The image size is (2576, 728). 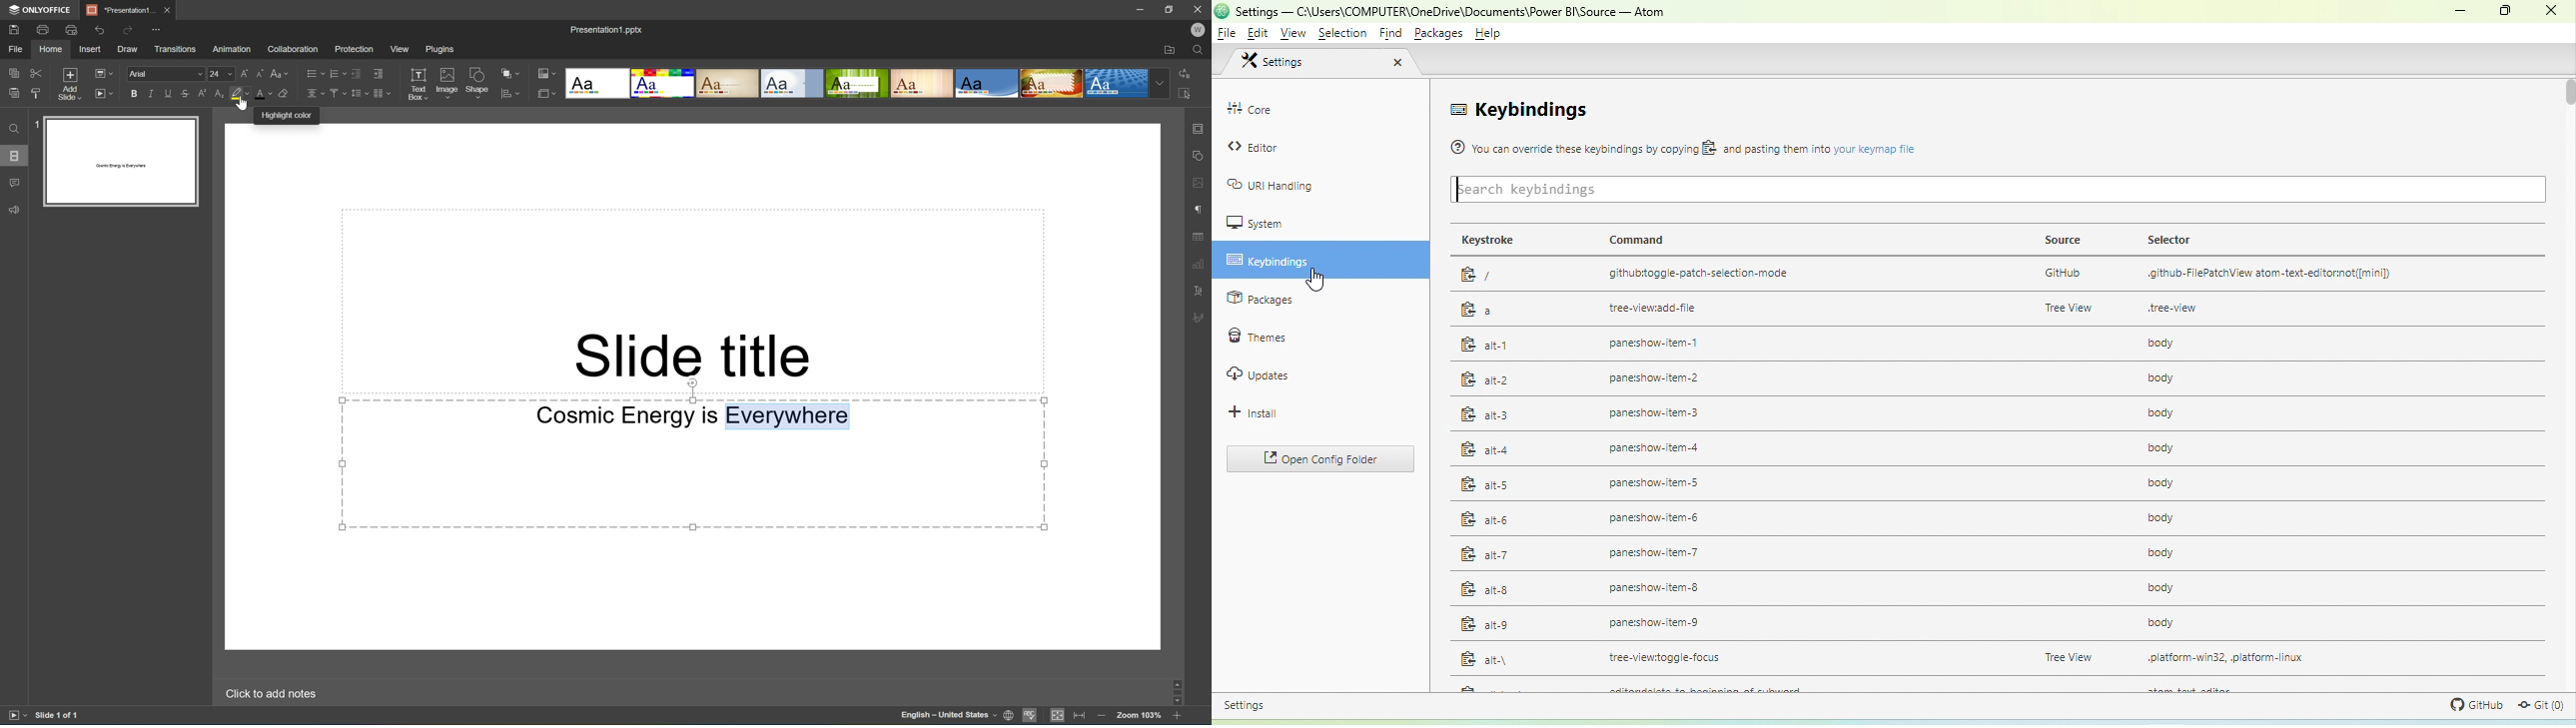 What do you see at coordinates (1487, 33) in the screenshot?
I see `help menu` at bounding box center [1487, 33].